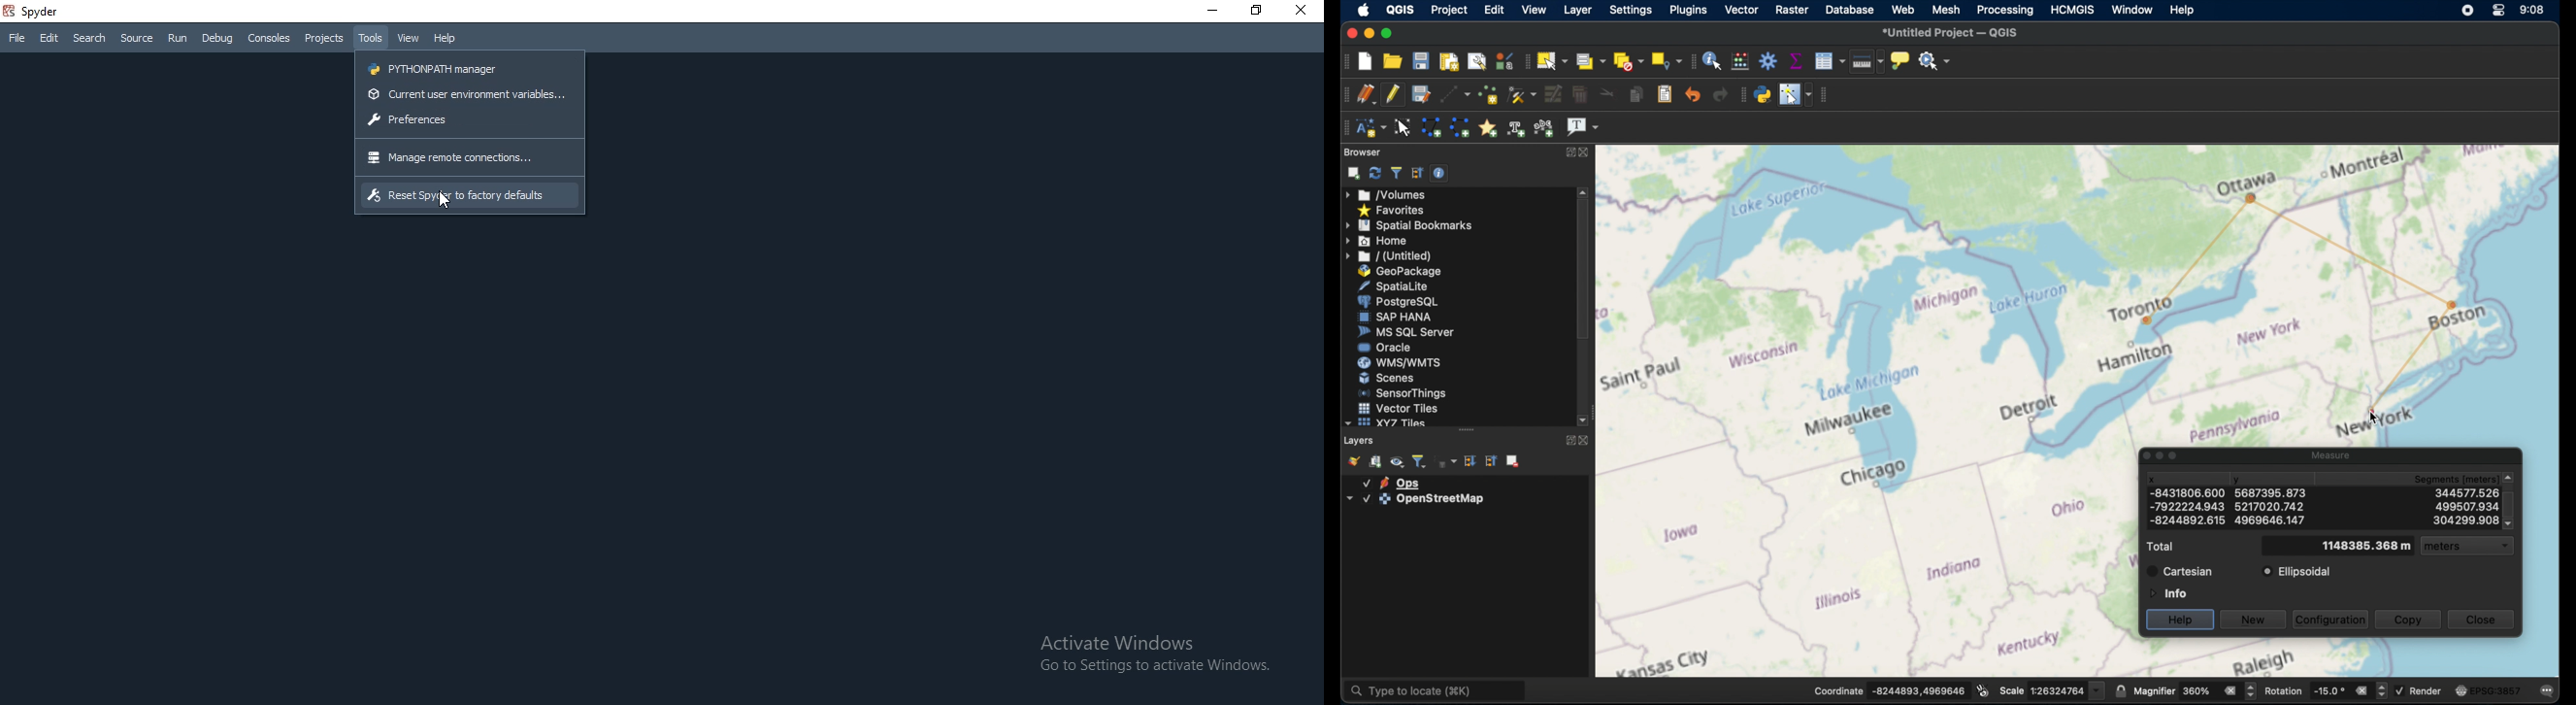 Image resolution: width=2576 pixels, height=728 pixels. What do you see at coordinates (1255, 13) in the screenshot?
I see `restore` at bounding box center [1255, 13].